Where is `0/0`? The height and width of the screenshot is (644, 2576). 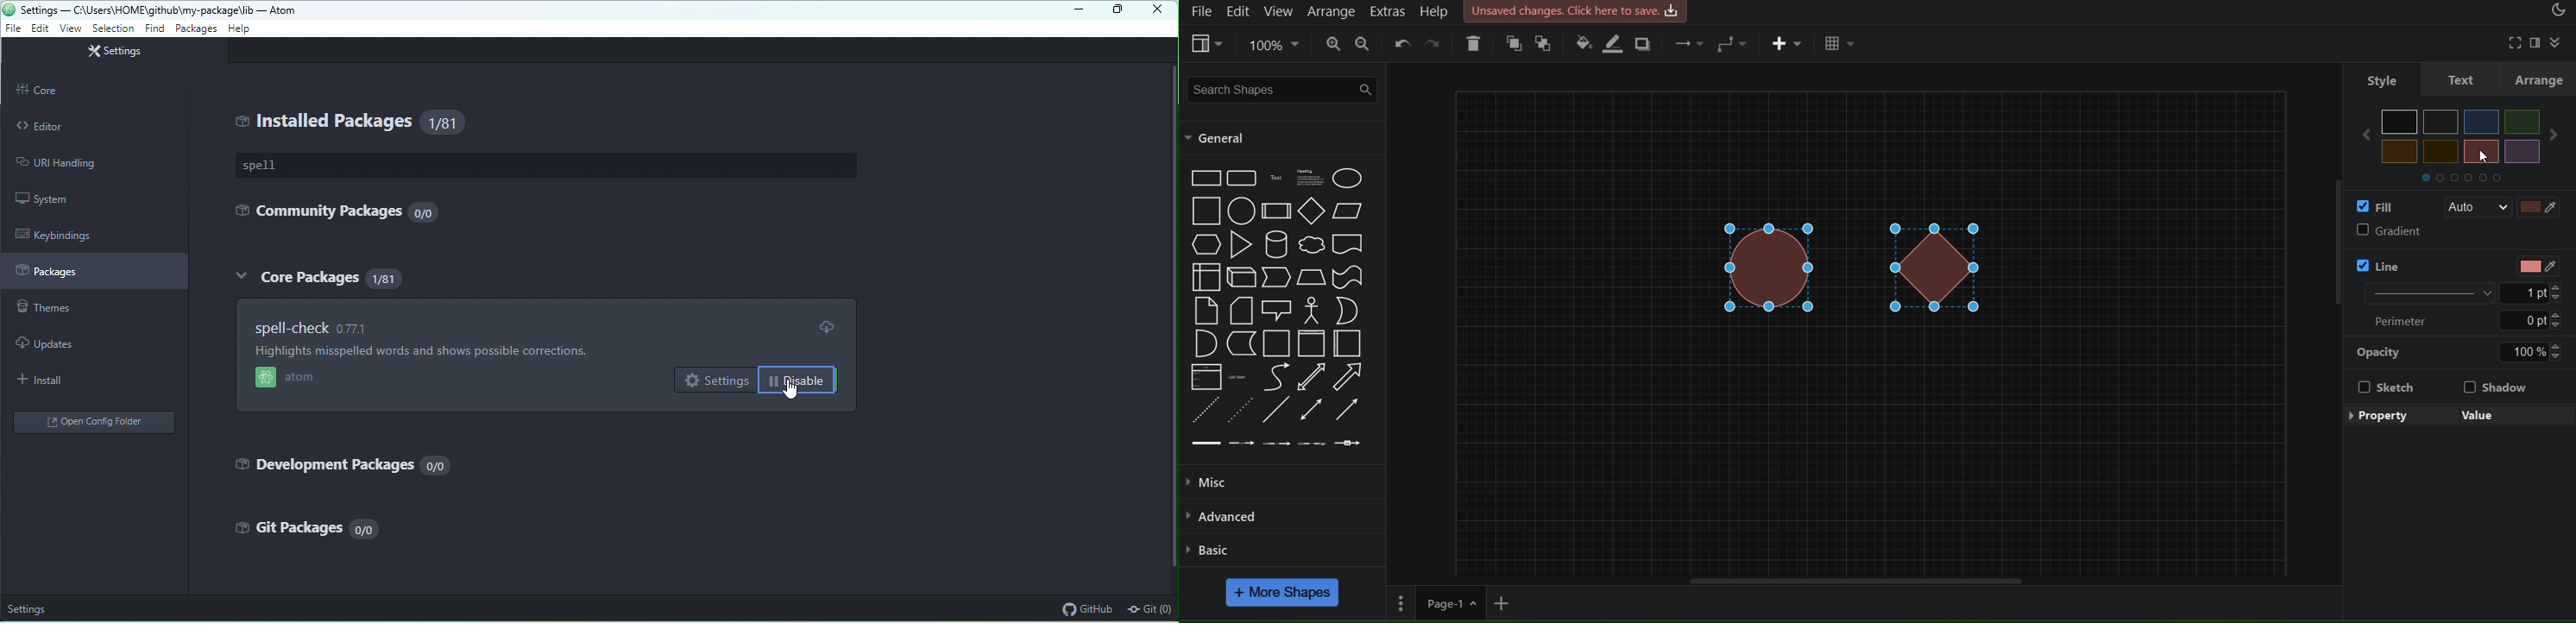
0/0 is located at coordinates (370, 529).